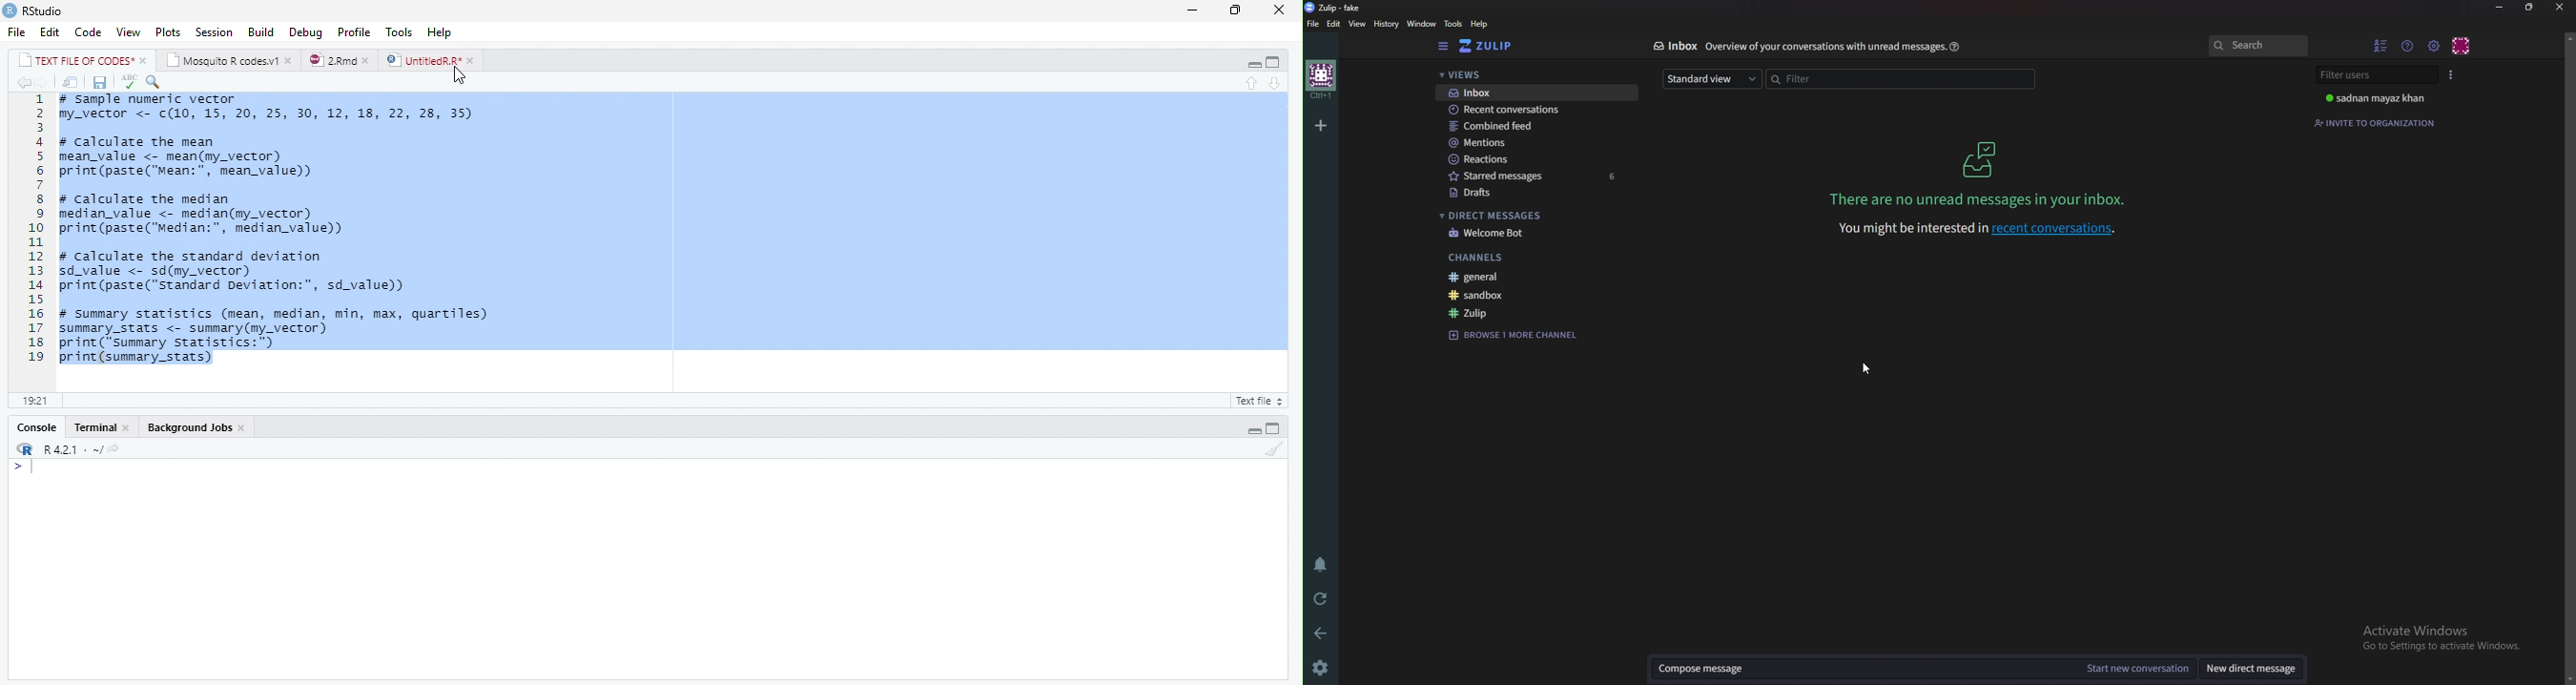 This screenshot has height=700, width=2576. Describe the element at coordinates (17, 31) in the screenshot. I see `file` at that location.